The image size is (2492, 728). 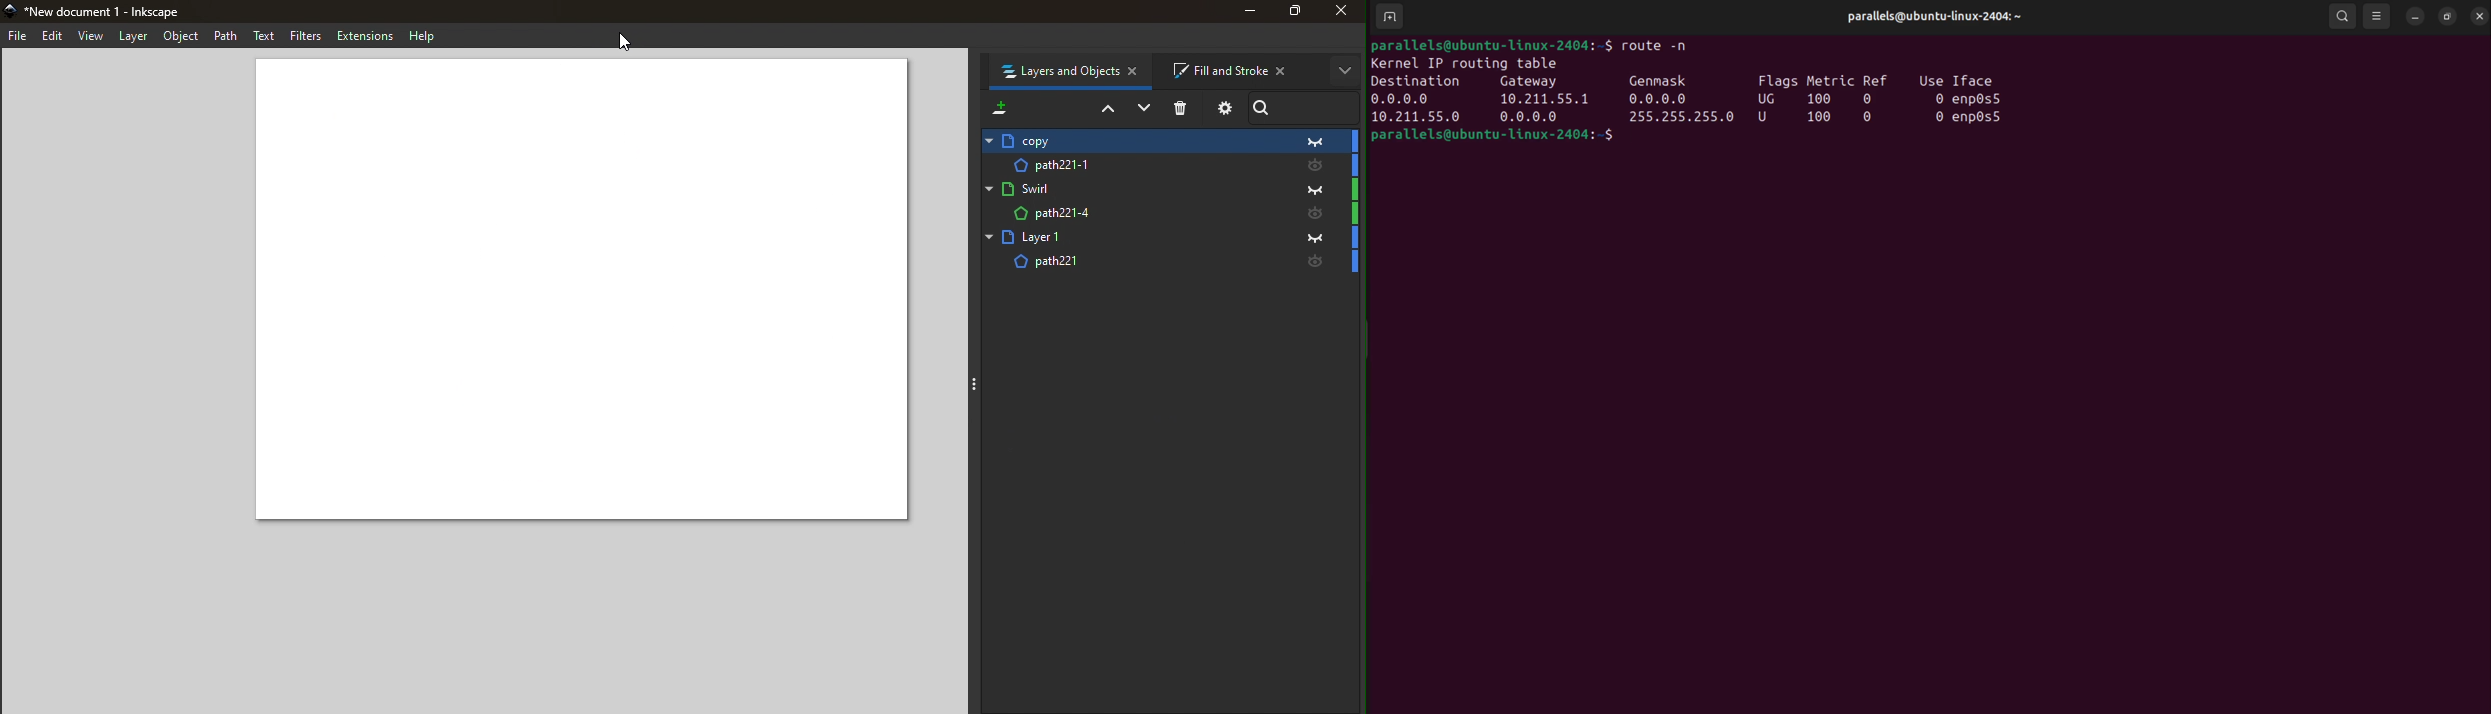 I want to click on hide/unhide layer, so click(x=1319, y=214).